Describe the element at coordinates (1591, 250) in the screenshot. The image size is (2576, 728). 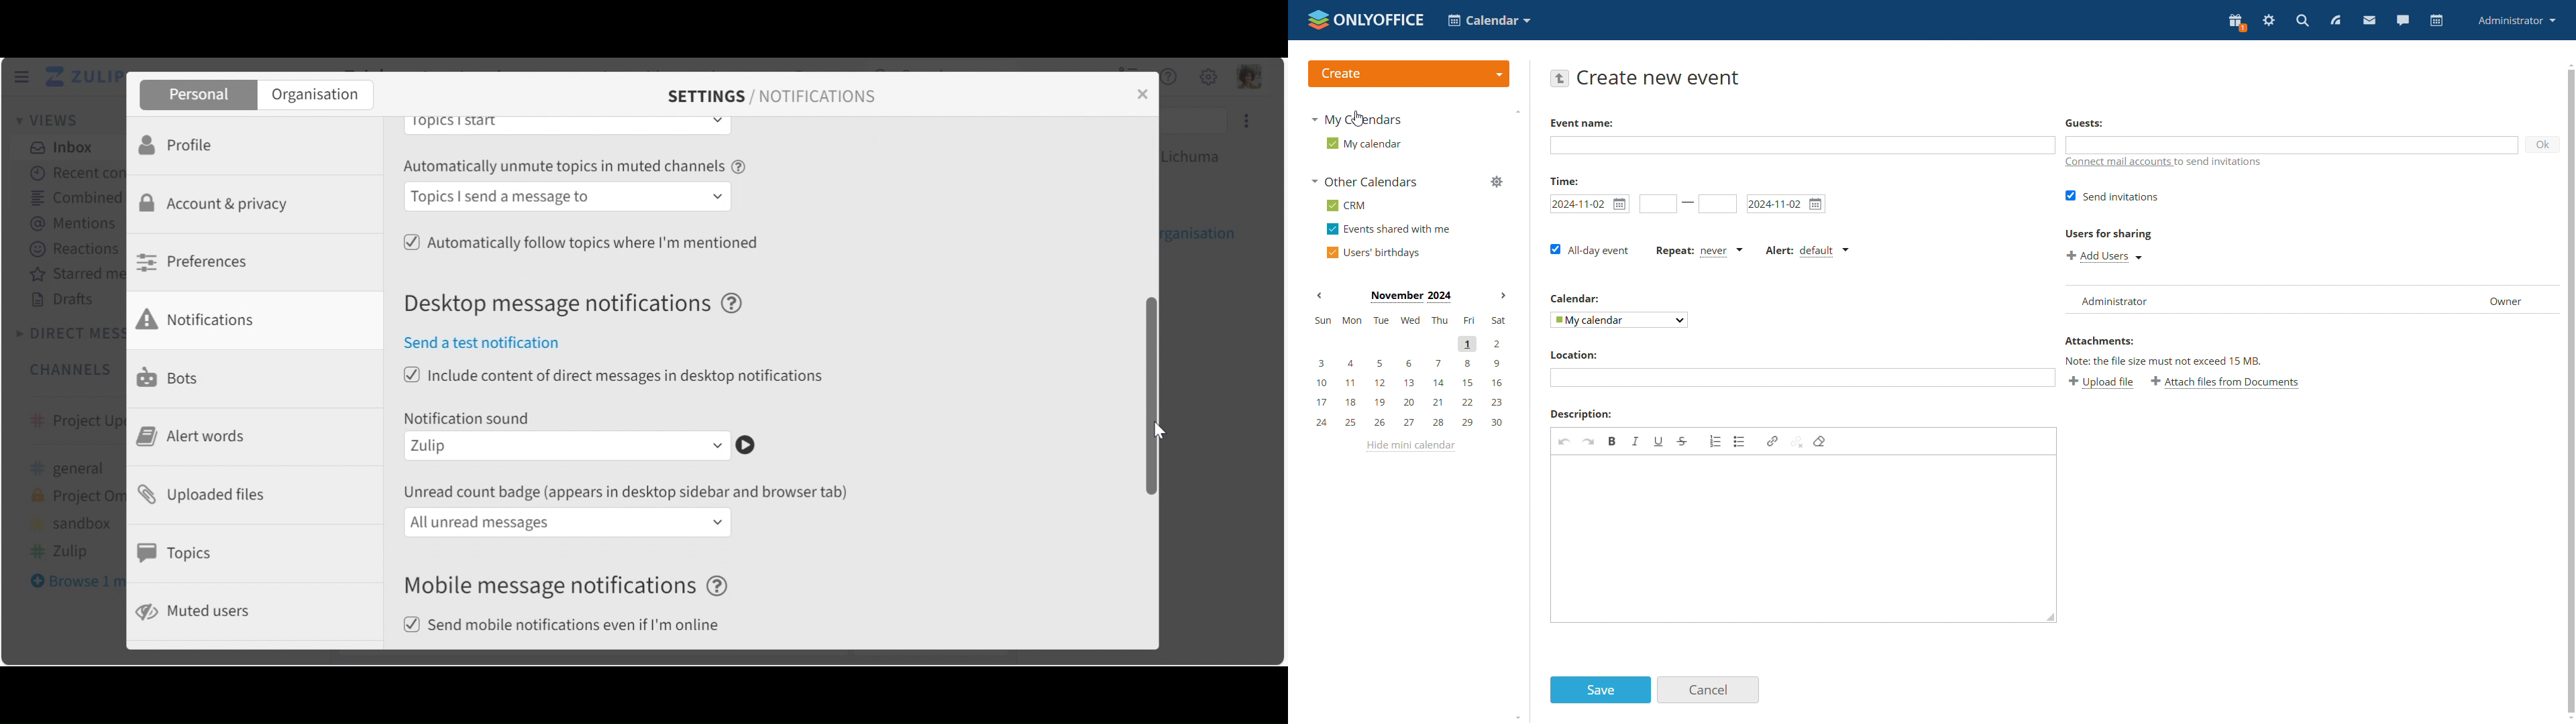
I see `all-day event checkbox` at that location.